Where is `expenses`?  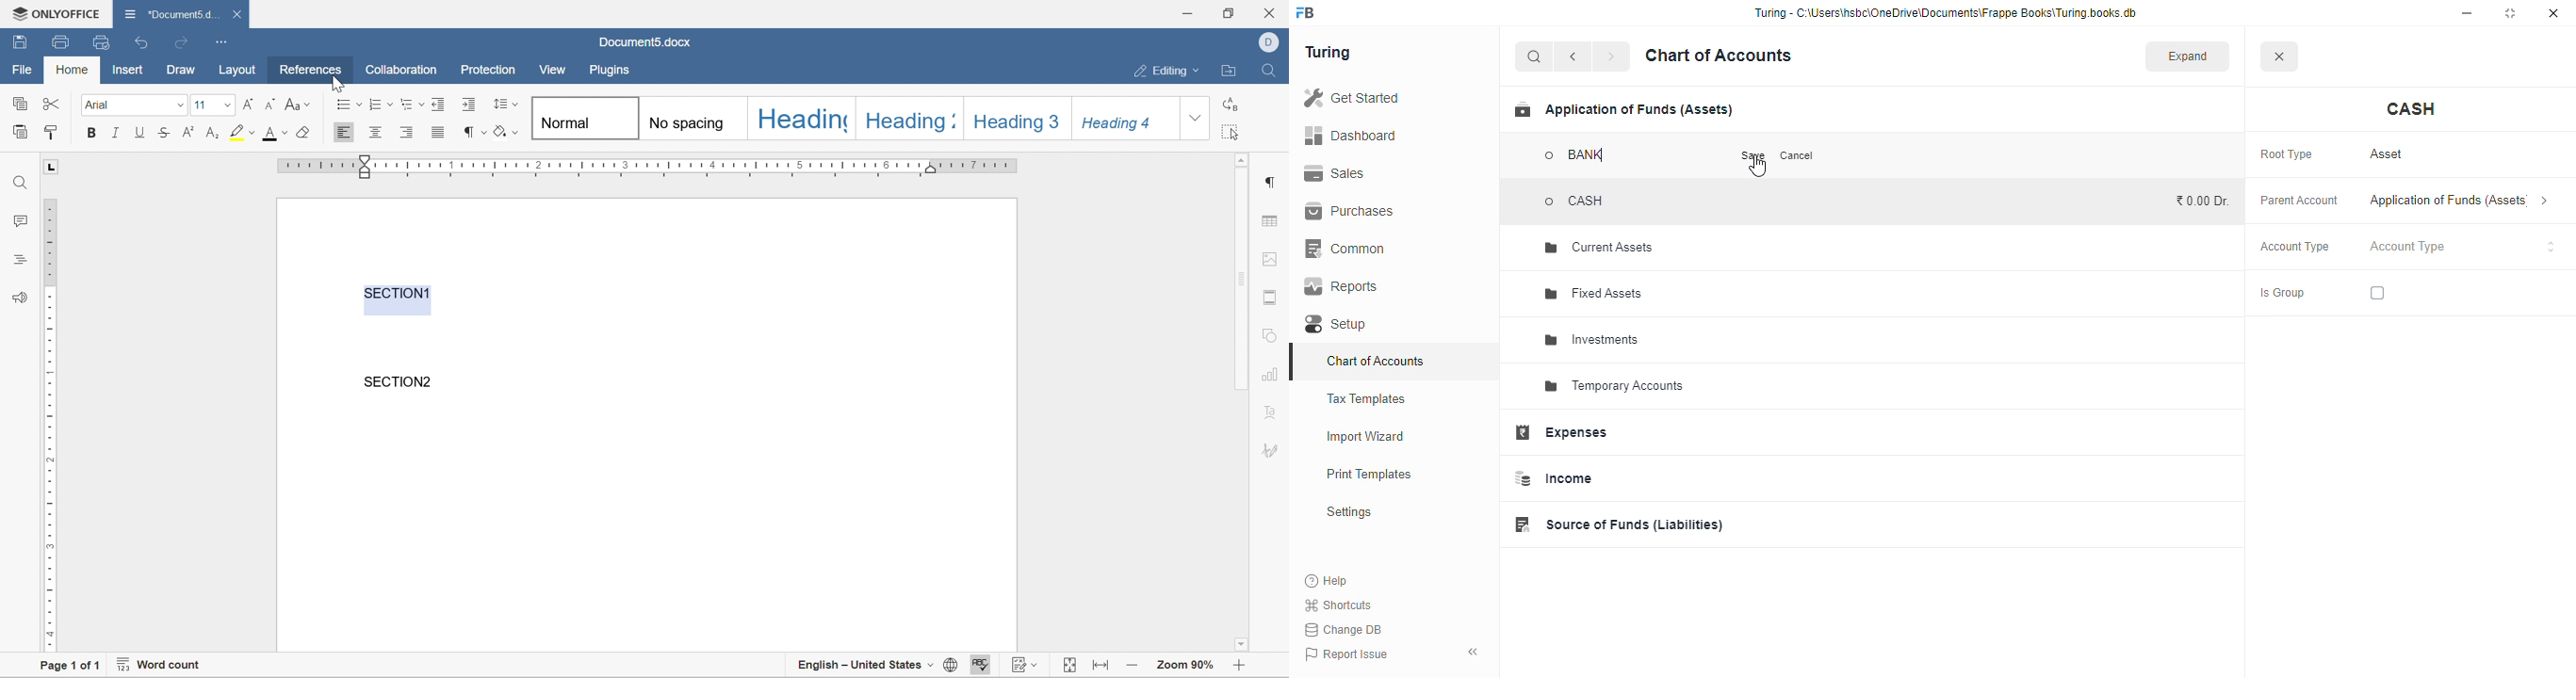 expenses is located at coordinates (1560, 432).